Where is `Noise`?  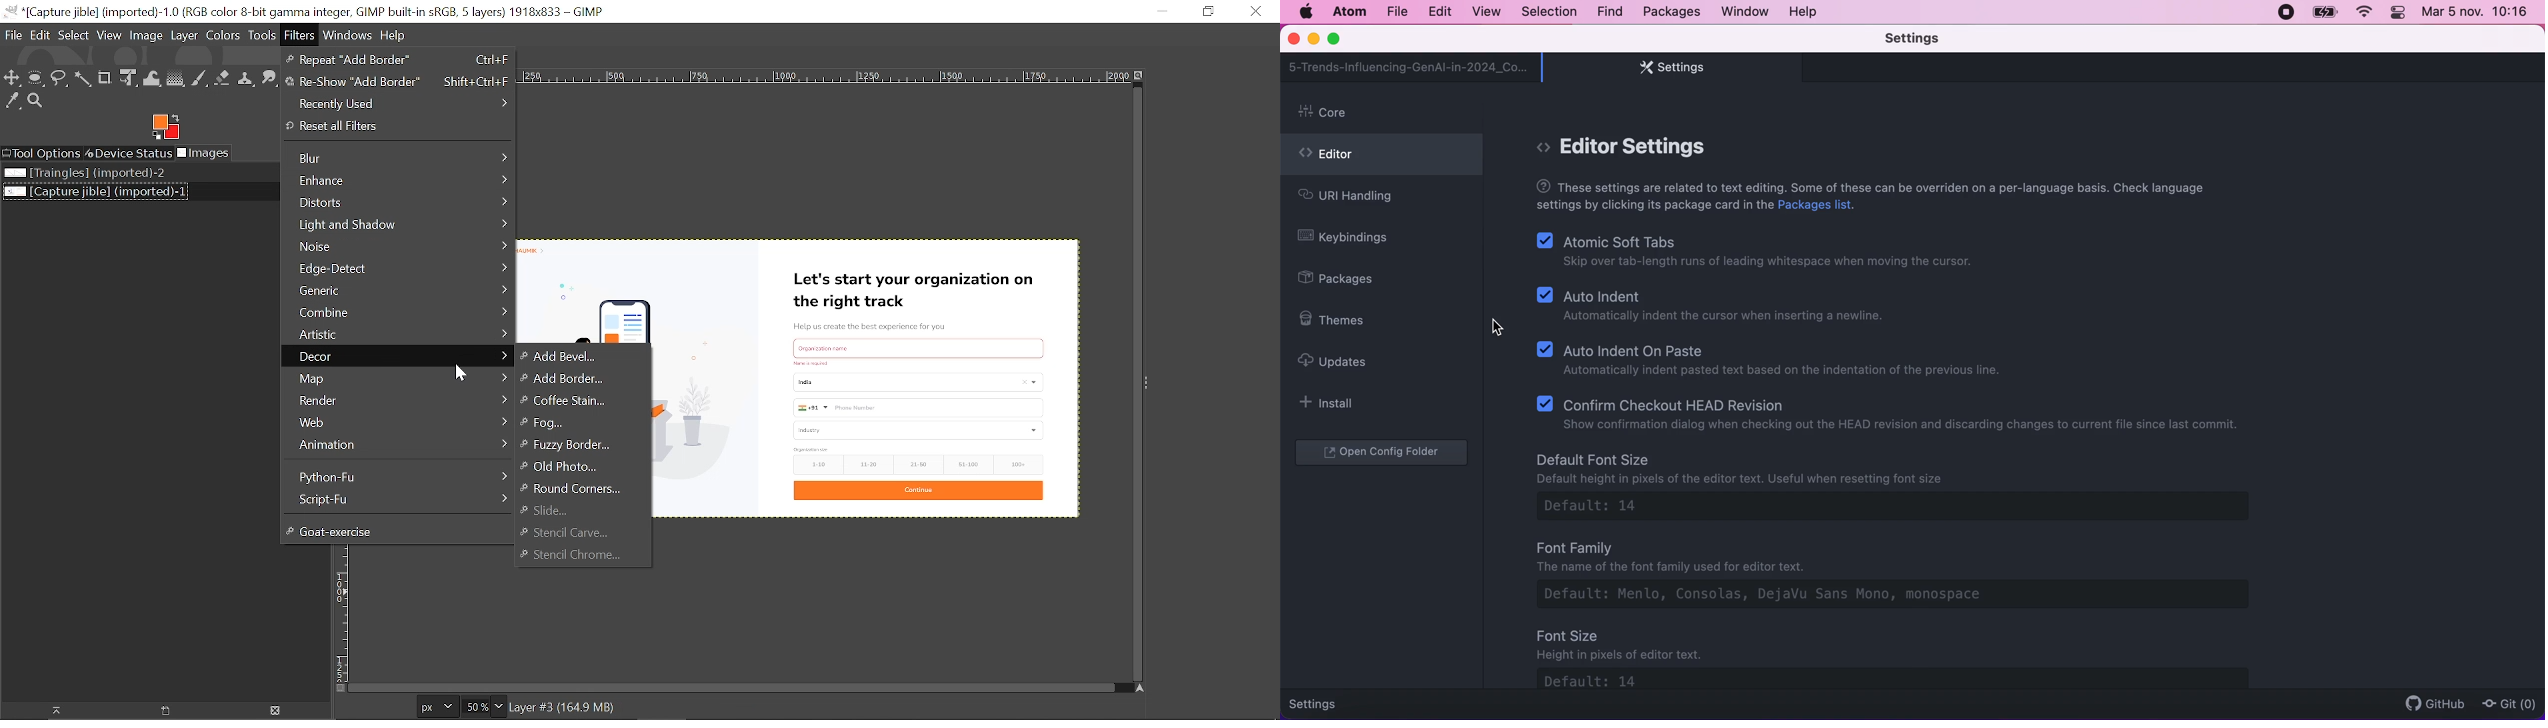 Noise is located at coordinates (398, 245).